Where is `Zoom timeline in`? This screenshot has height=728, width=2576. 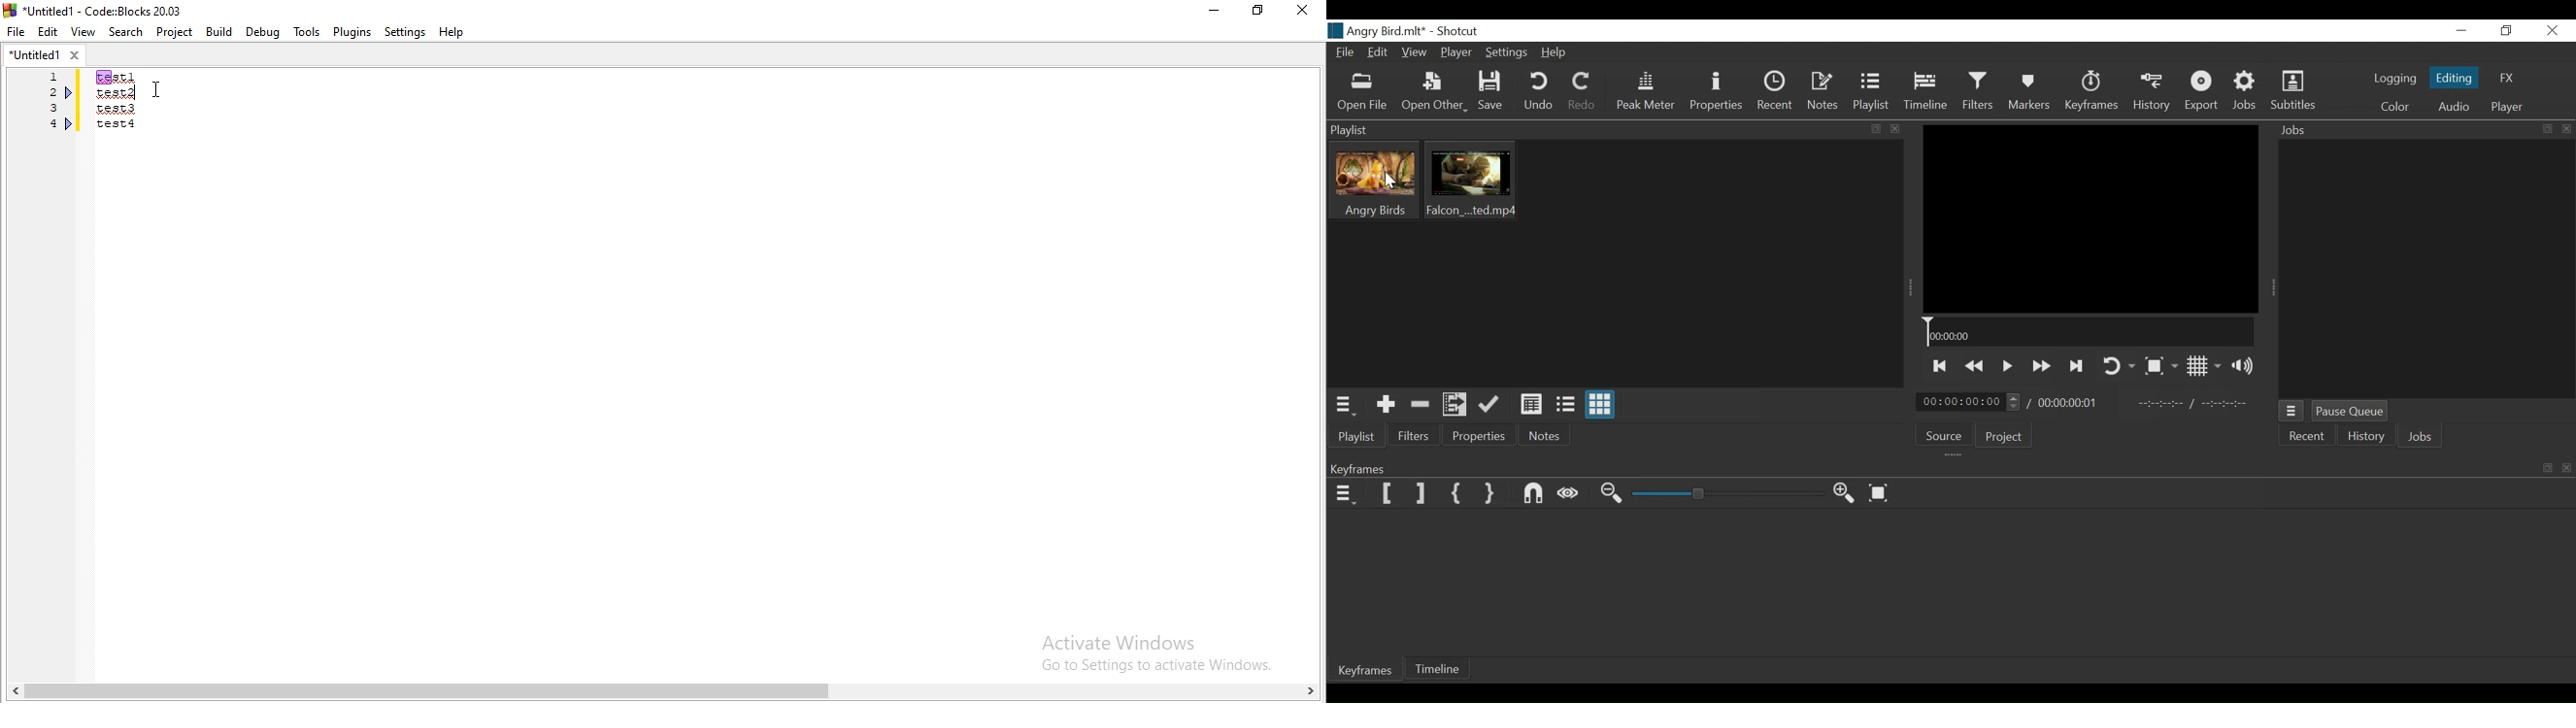
Zoom timeline in is located at coordinates (1844, 493).